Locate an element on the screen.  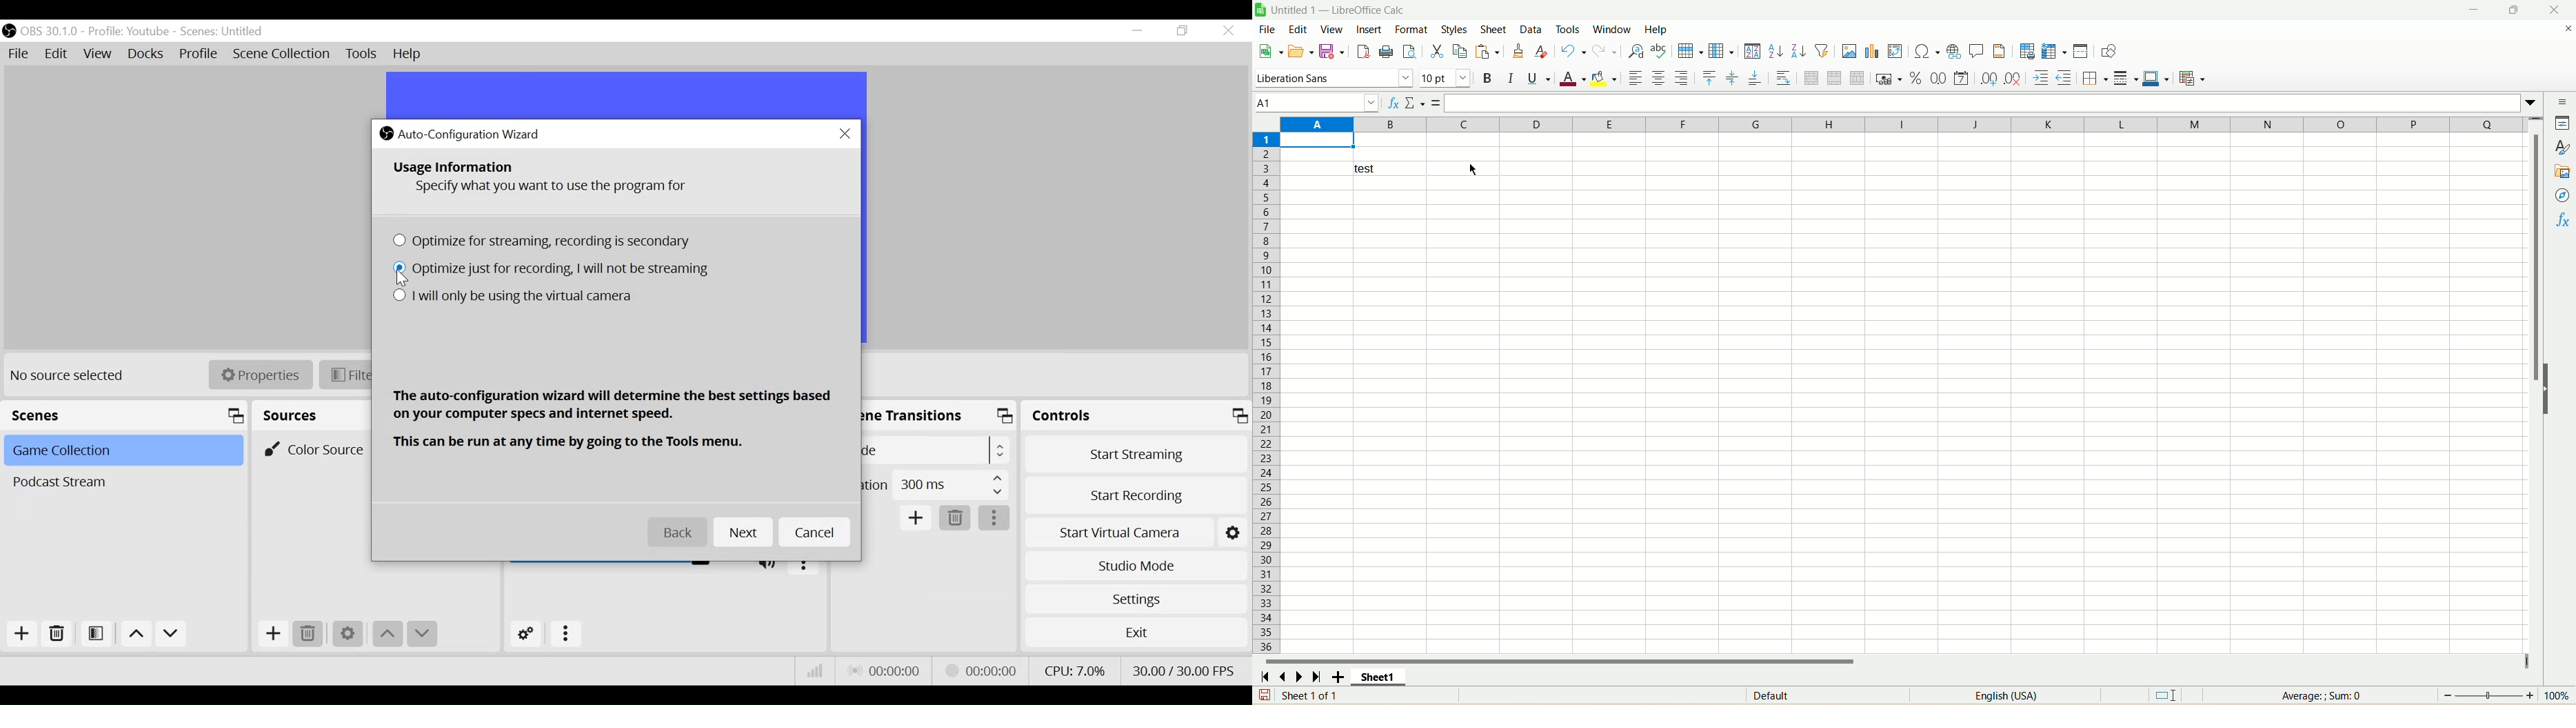
scene is located at coordinates (222, 32).